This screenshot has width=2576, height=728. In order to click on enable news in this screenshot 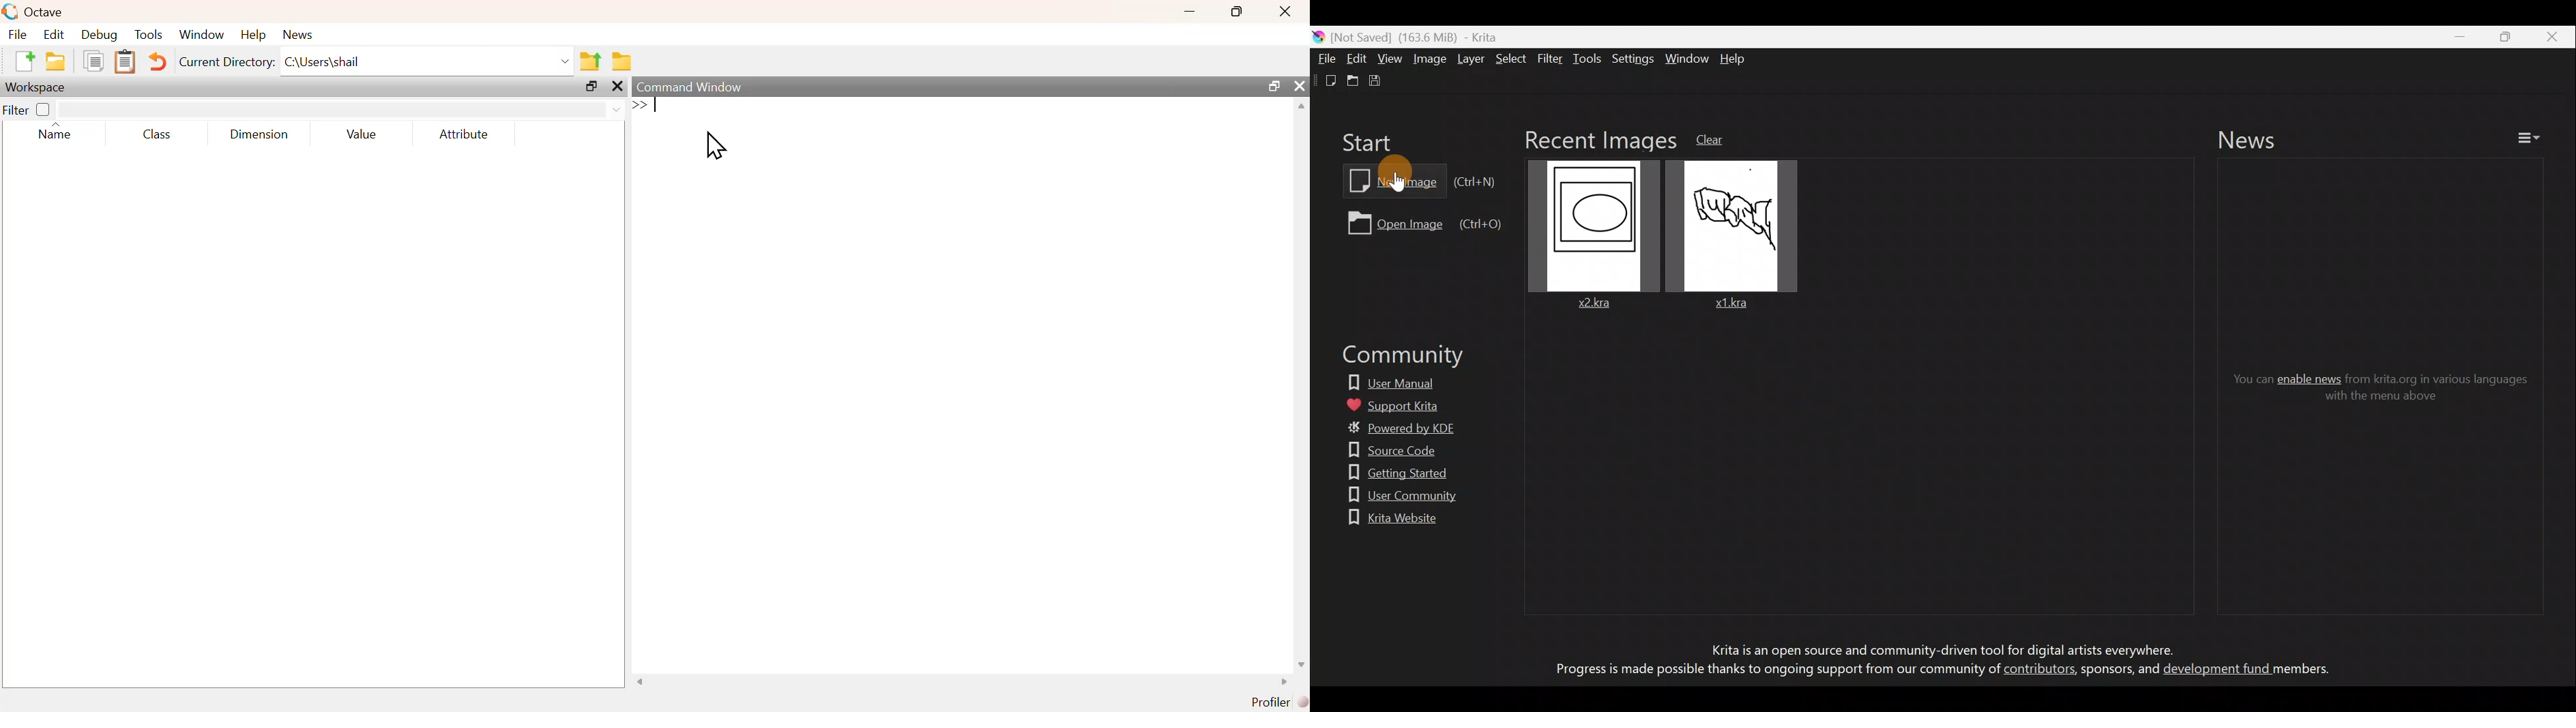, I will do `click(2310, 377)`.